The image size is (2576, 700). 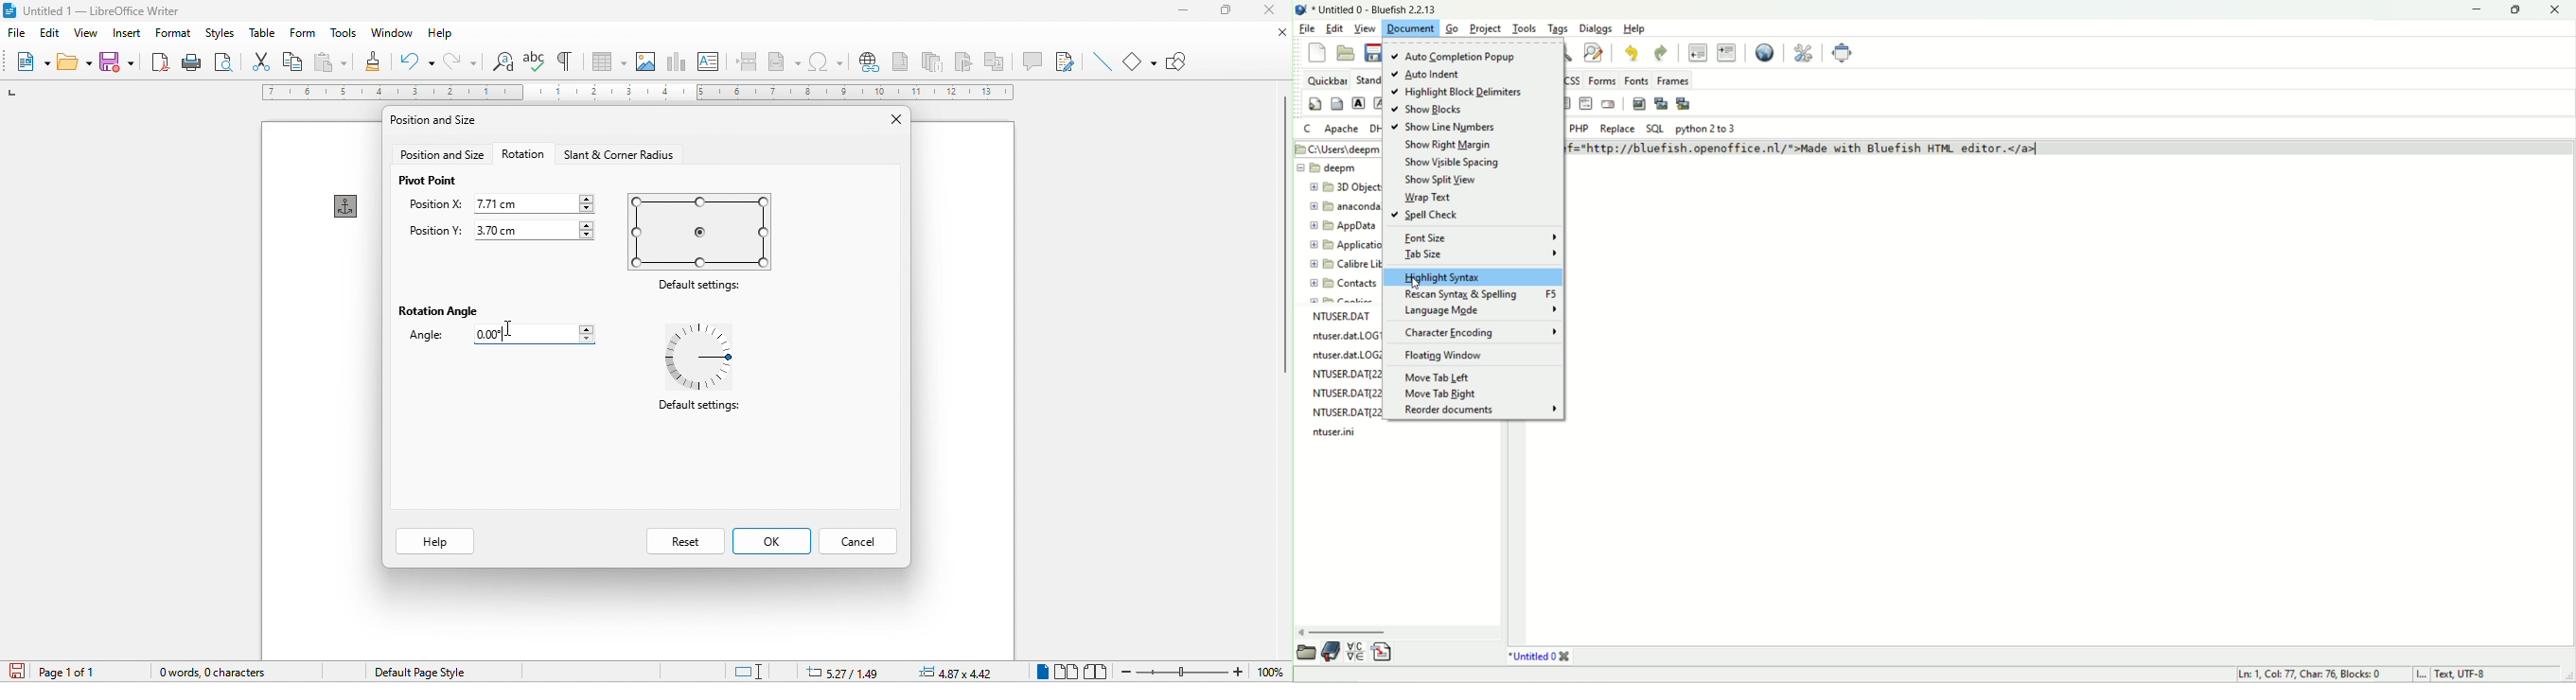 I want to click on maximize, so click(x=2514, y=10).